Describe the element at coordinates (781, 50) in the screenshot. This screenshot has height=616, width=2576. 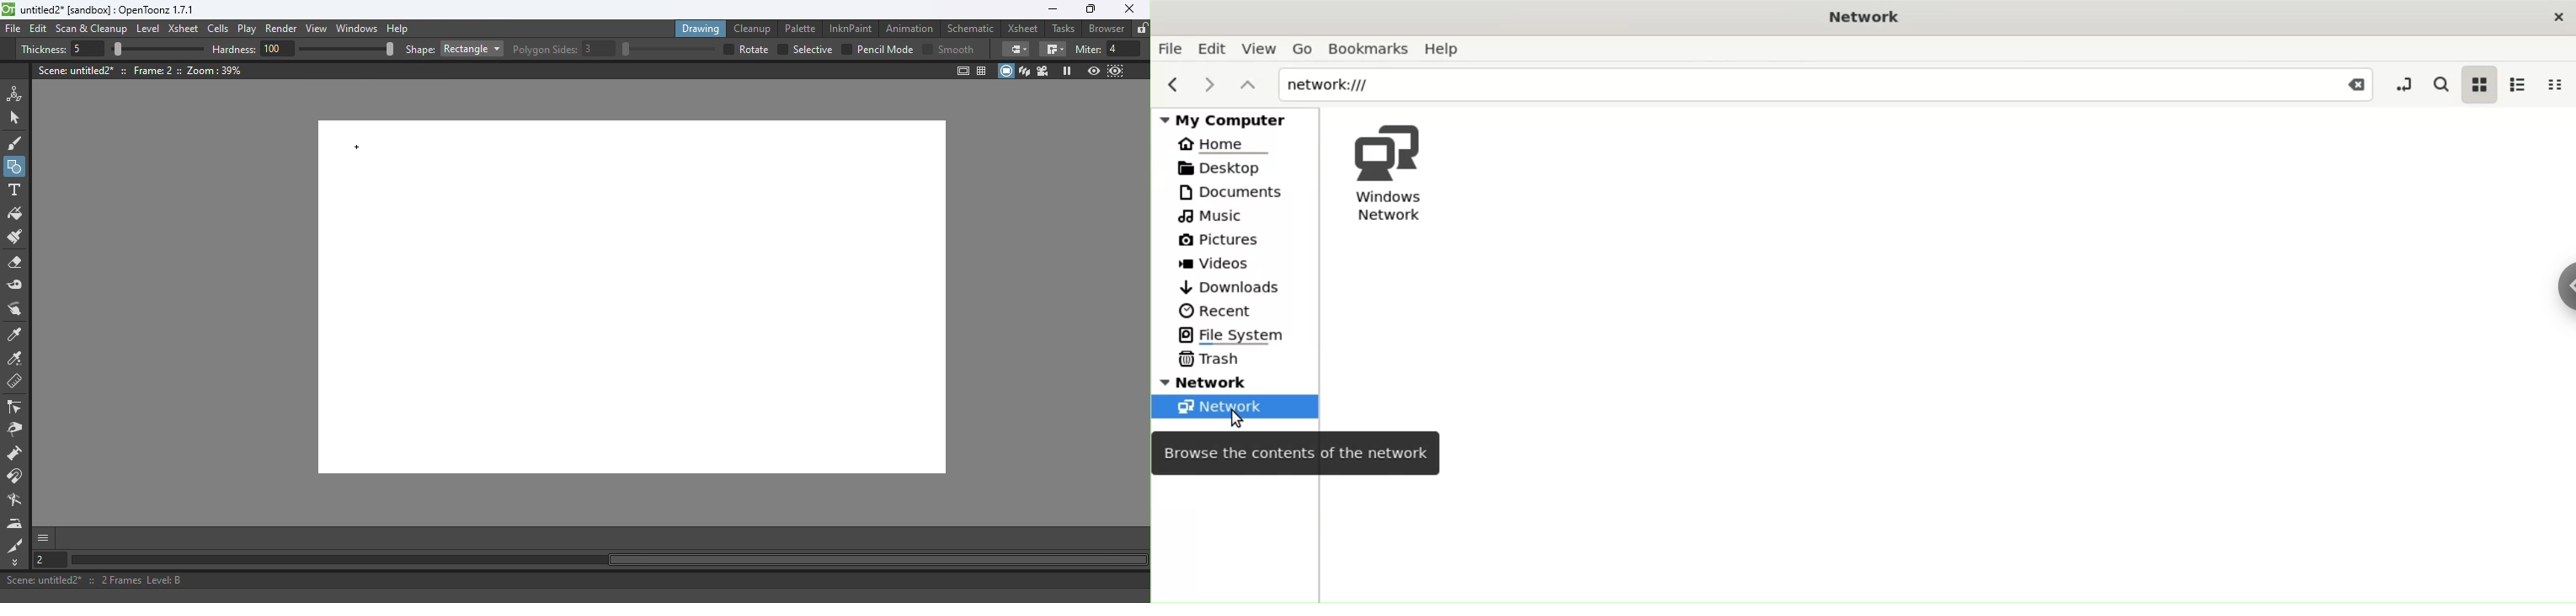
I see `checkbox` at that location.